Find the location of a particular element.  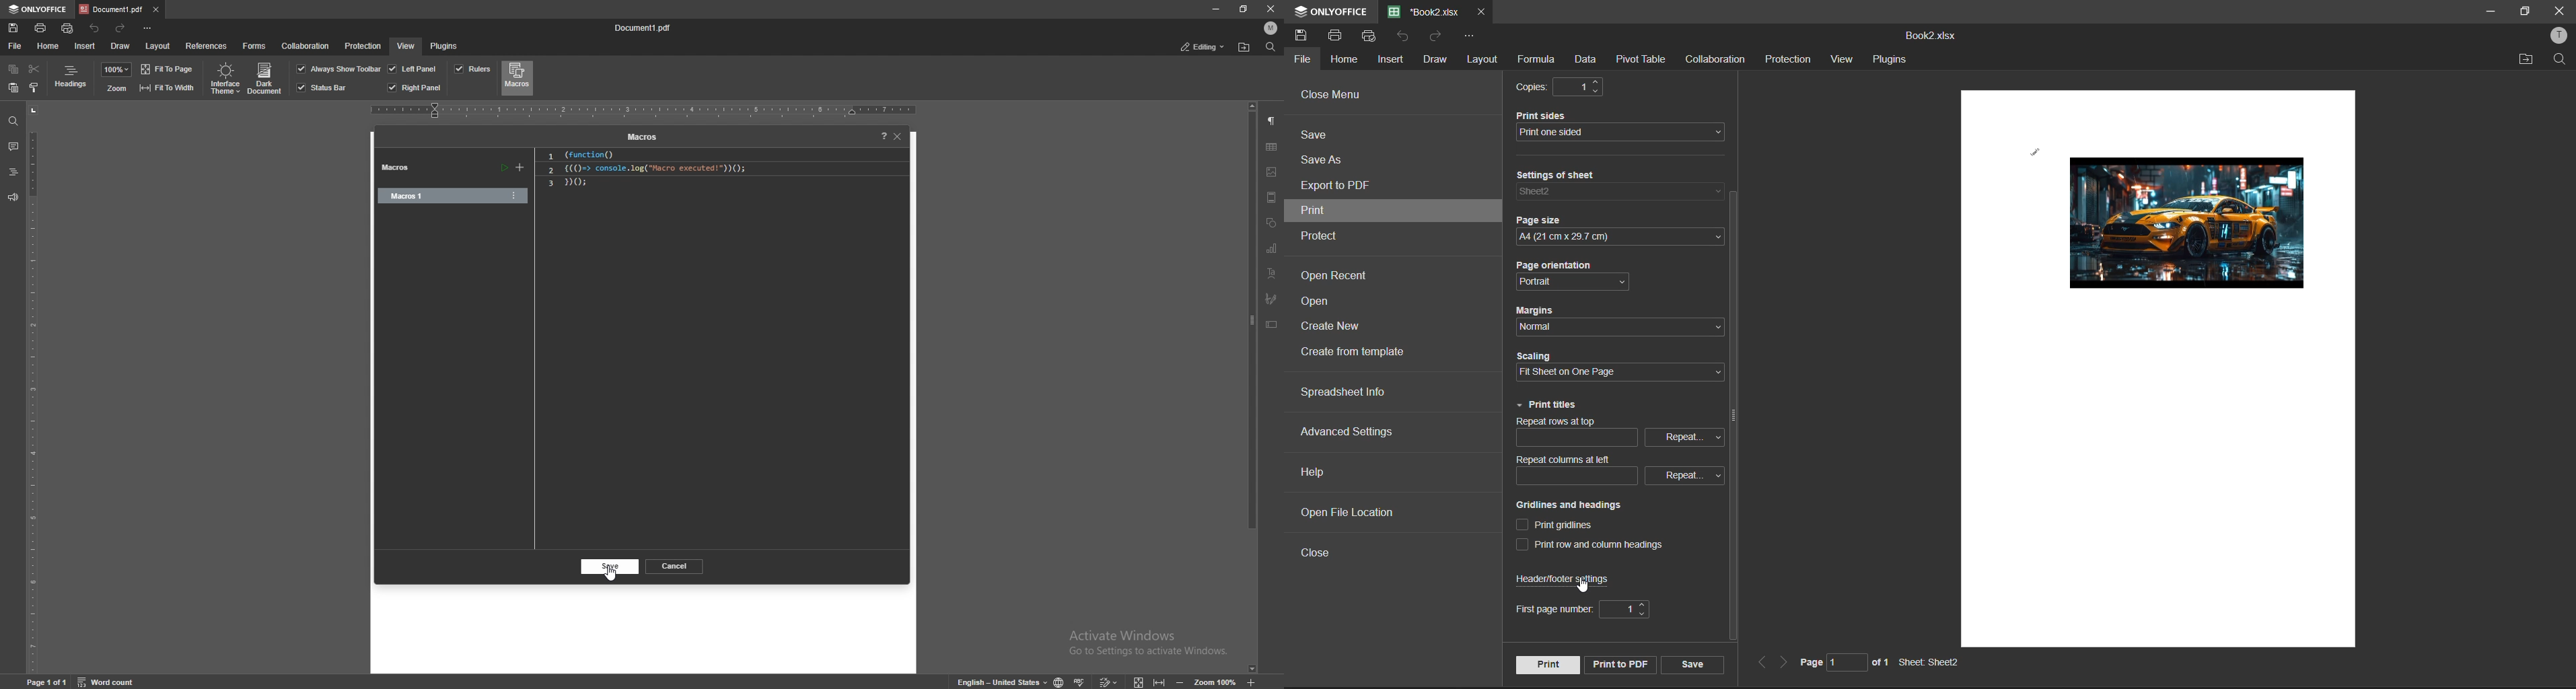

spell check is located at coordinates (1082, 680).